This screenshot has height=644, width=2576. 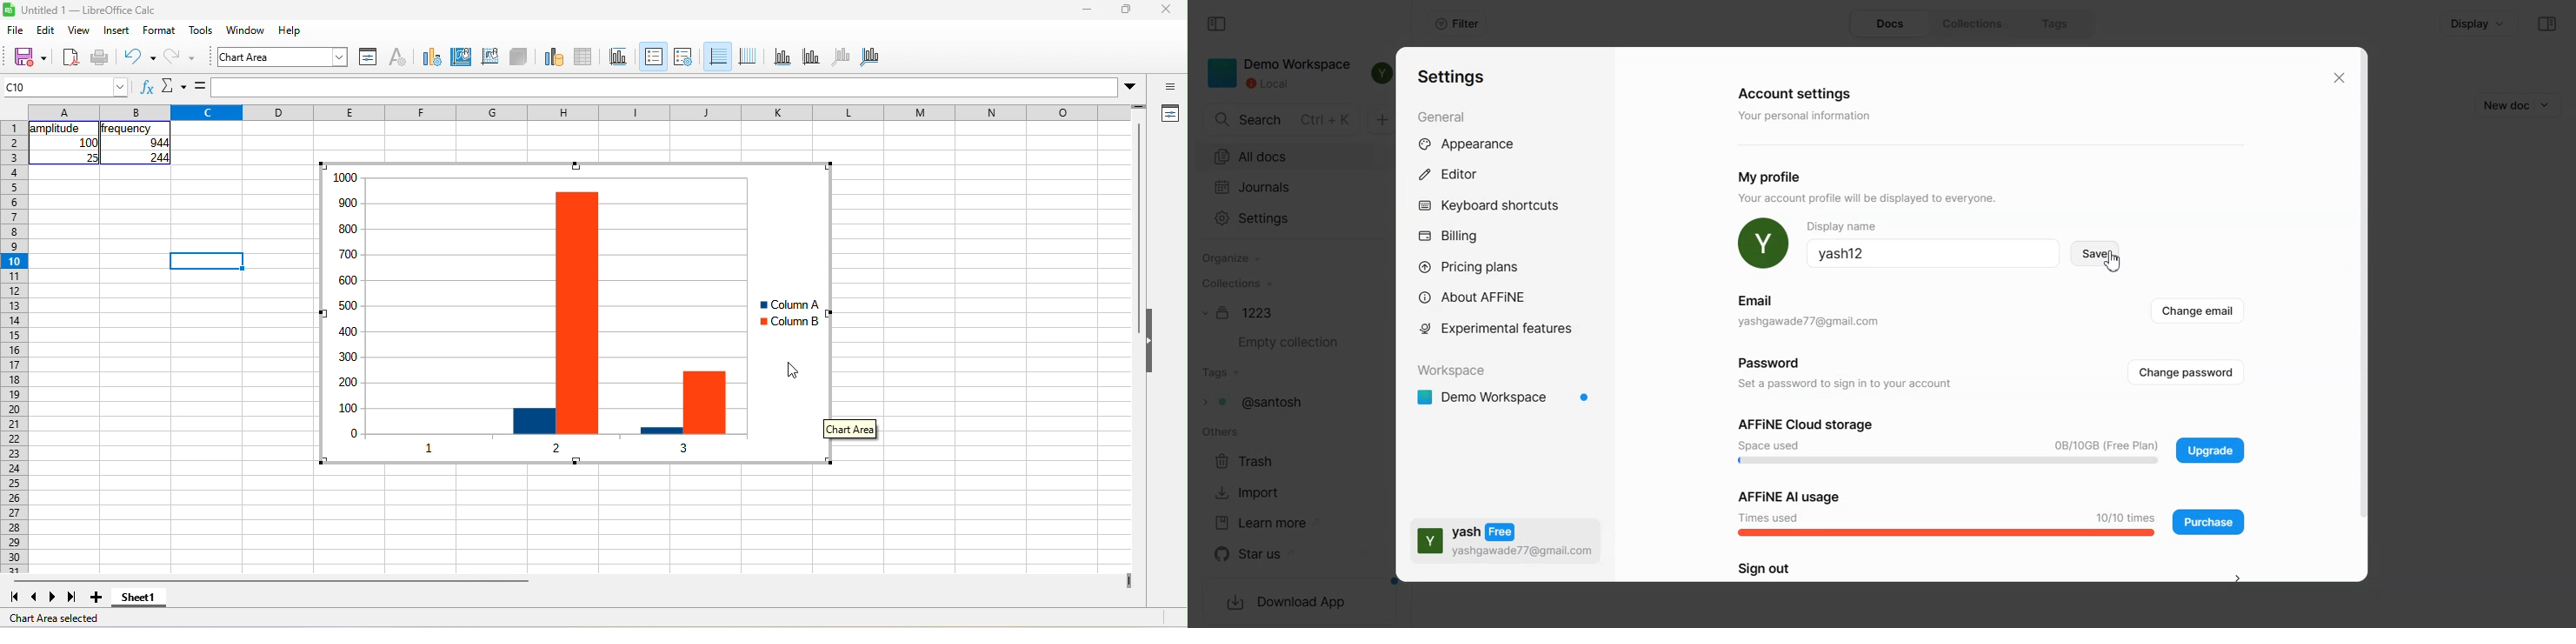 I want to click on Function options, so click(x=174, y=86).